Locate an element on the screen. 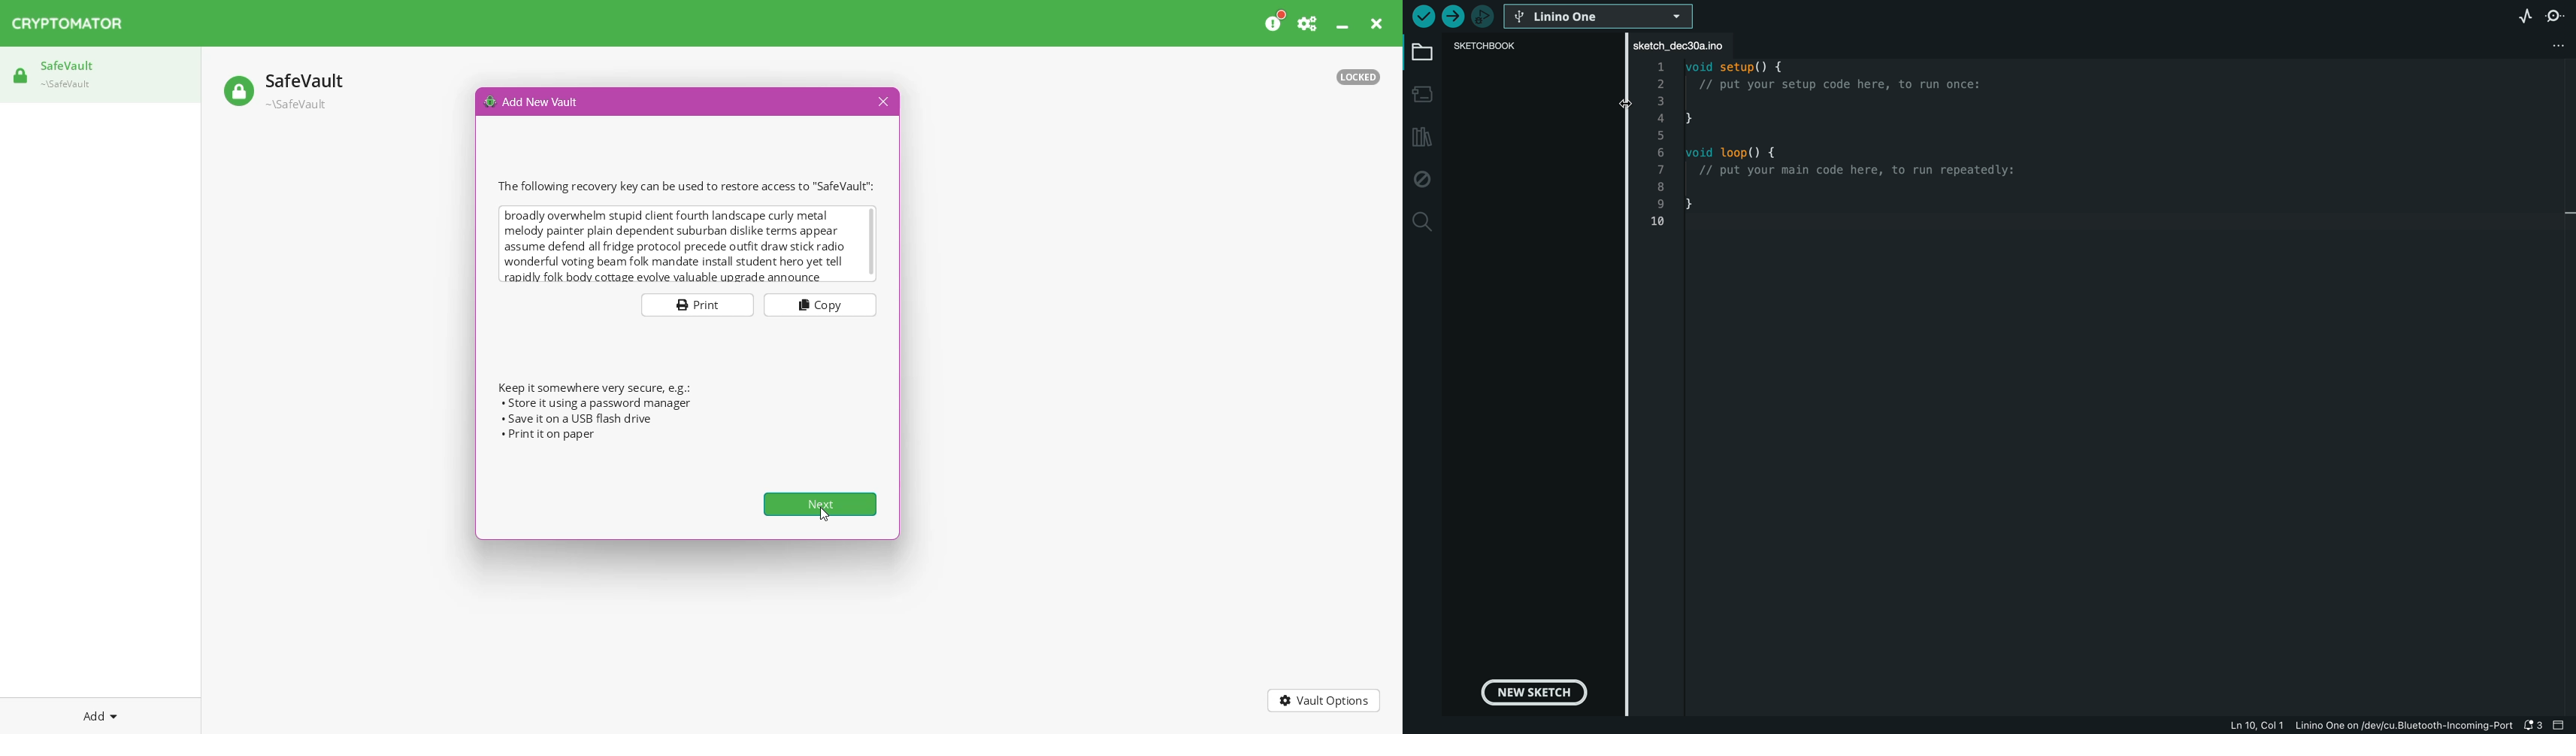  Please consider donating is located at coordinates (1276, 22).